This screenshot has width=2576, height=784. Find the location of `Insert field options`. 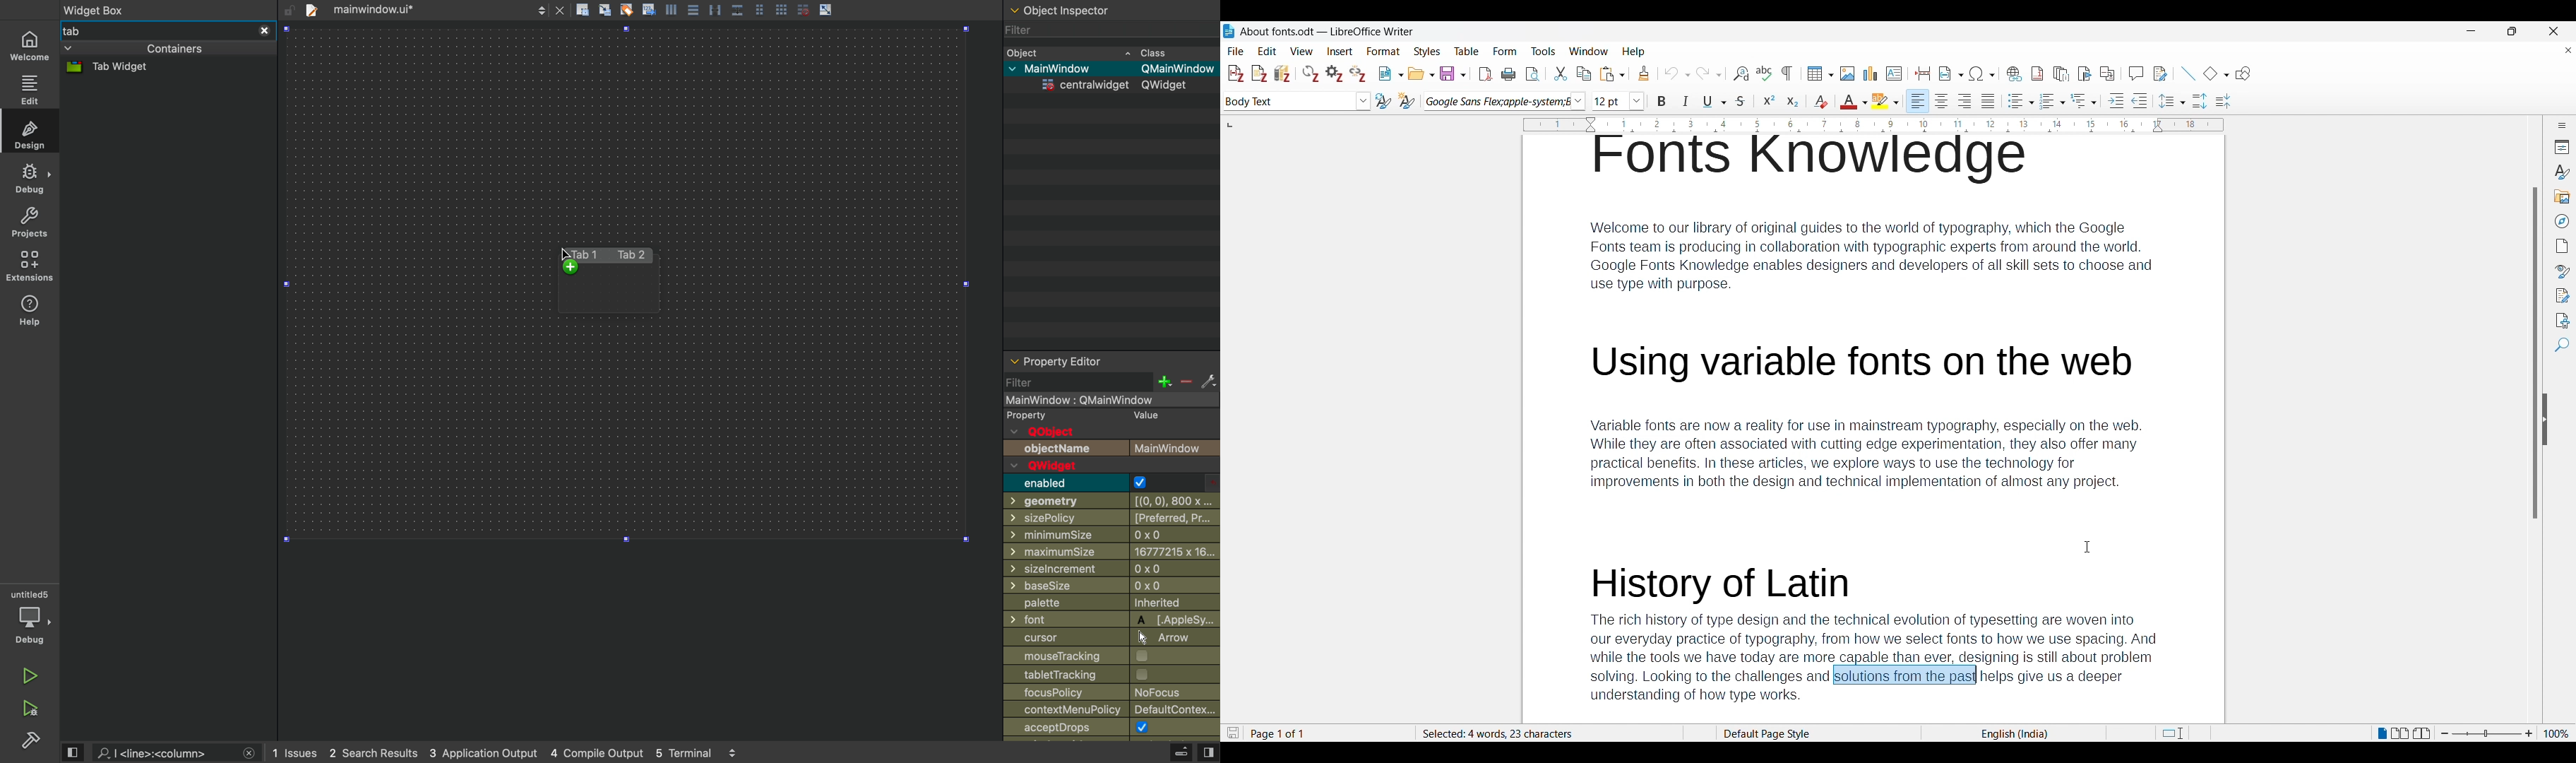

Insert field options is located at coordinates (1951, 73).